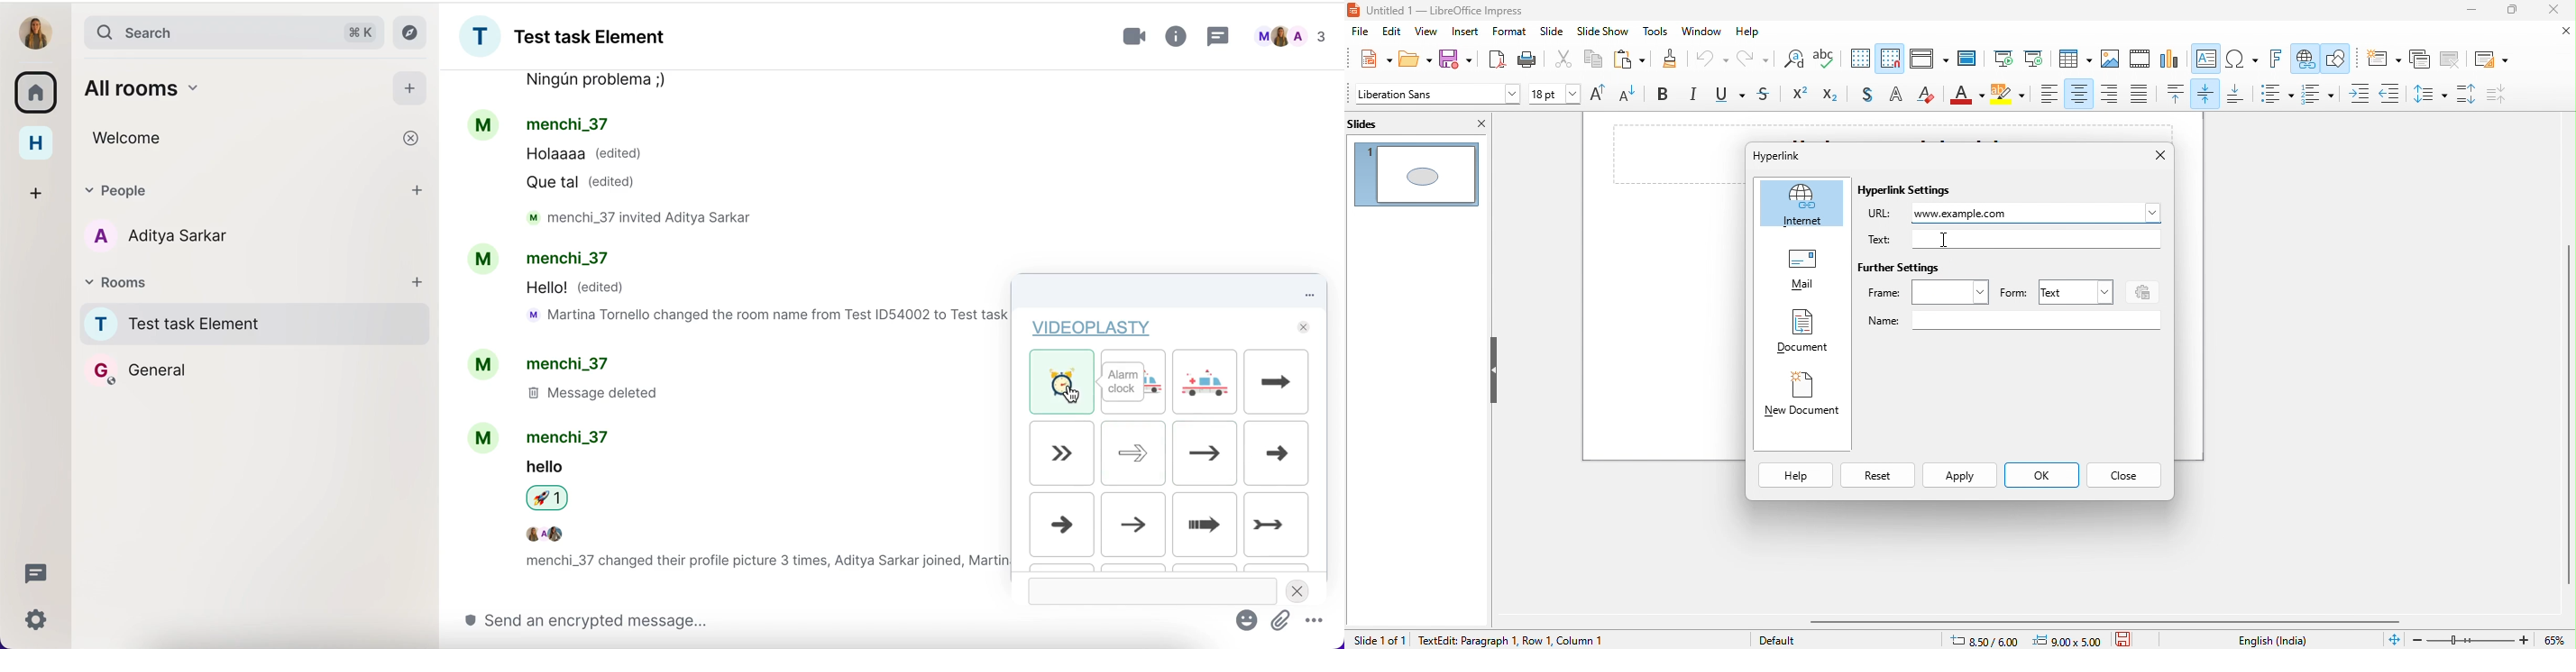  I want to click on apply outline attribute to font, so click(1895, 96).